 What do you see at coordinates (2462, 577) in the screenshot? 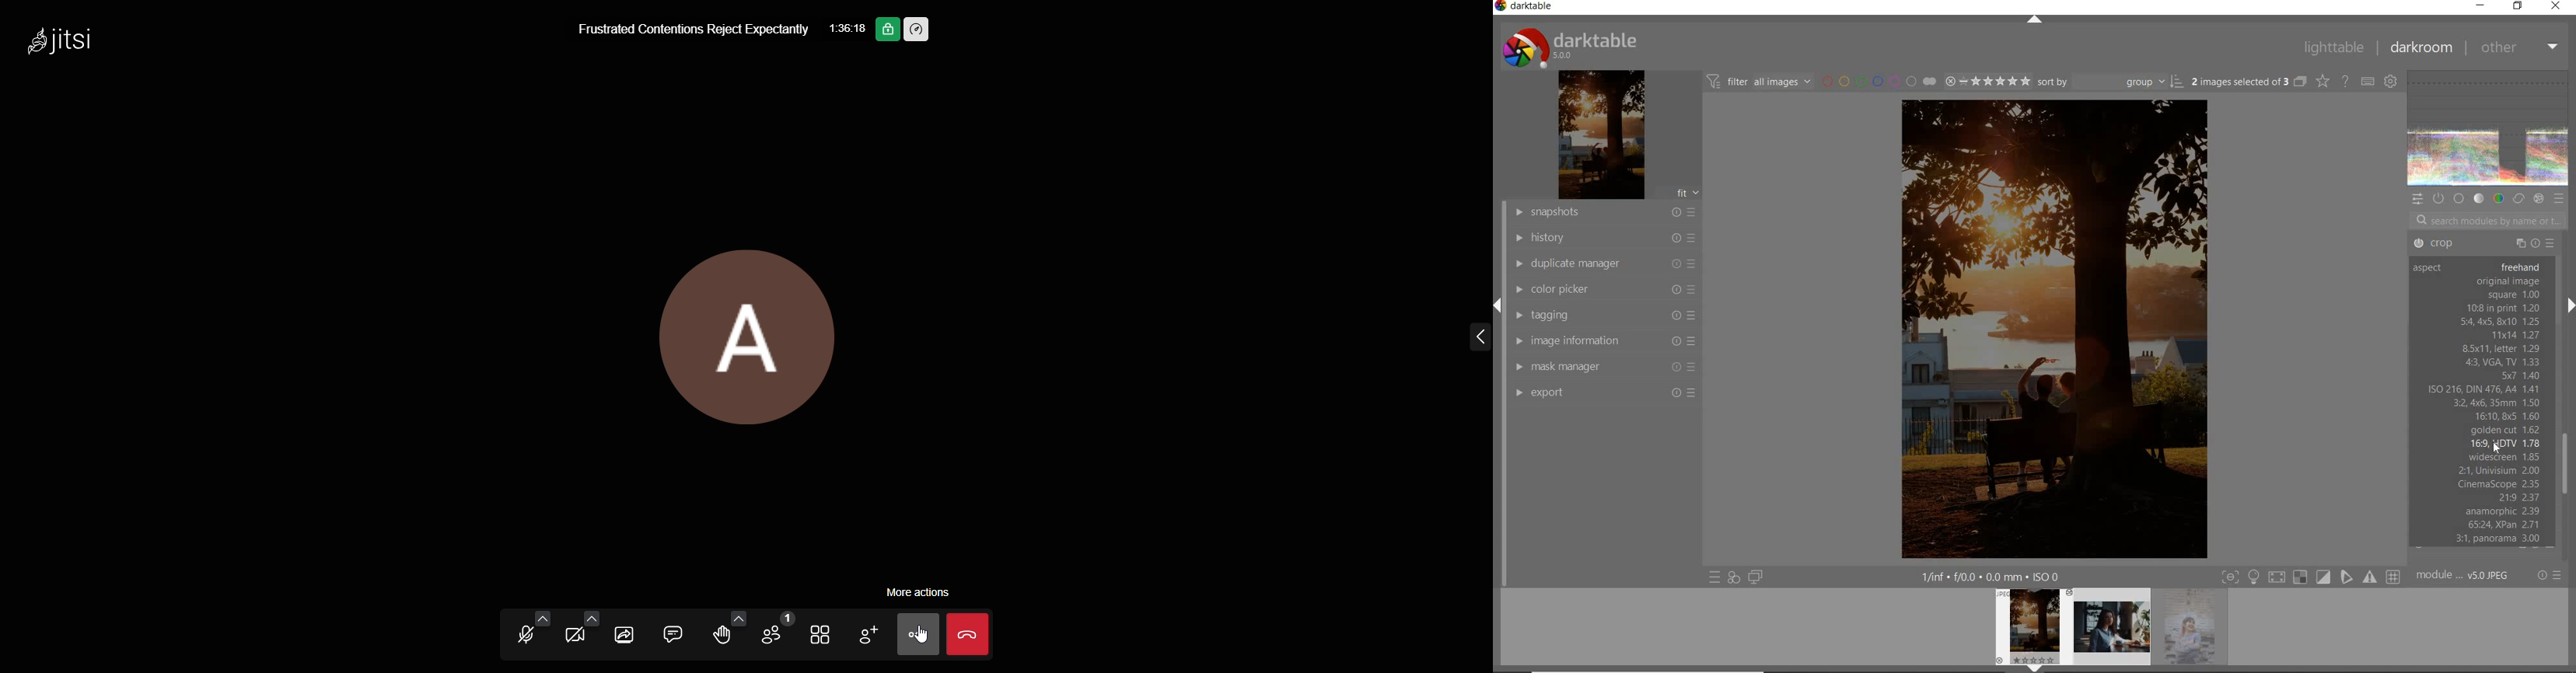
I see `module order` at bounding box center [2462, 577].